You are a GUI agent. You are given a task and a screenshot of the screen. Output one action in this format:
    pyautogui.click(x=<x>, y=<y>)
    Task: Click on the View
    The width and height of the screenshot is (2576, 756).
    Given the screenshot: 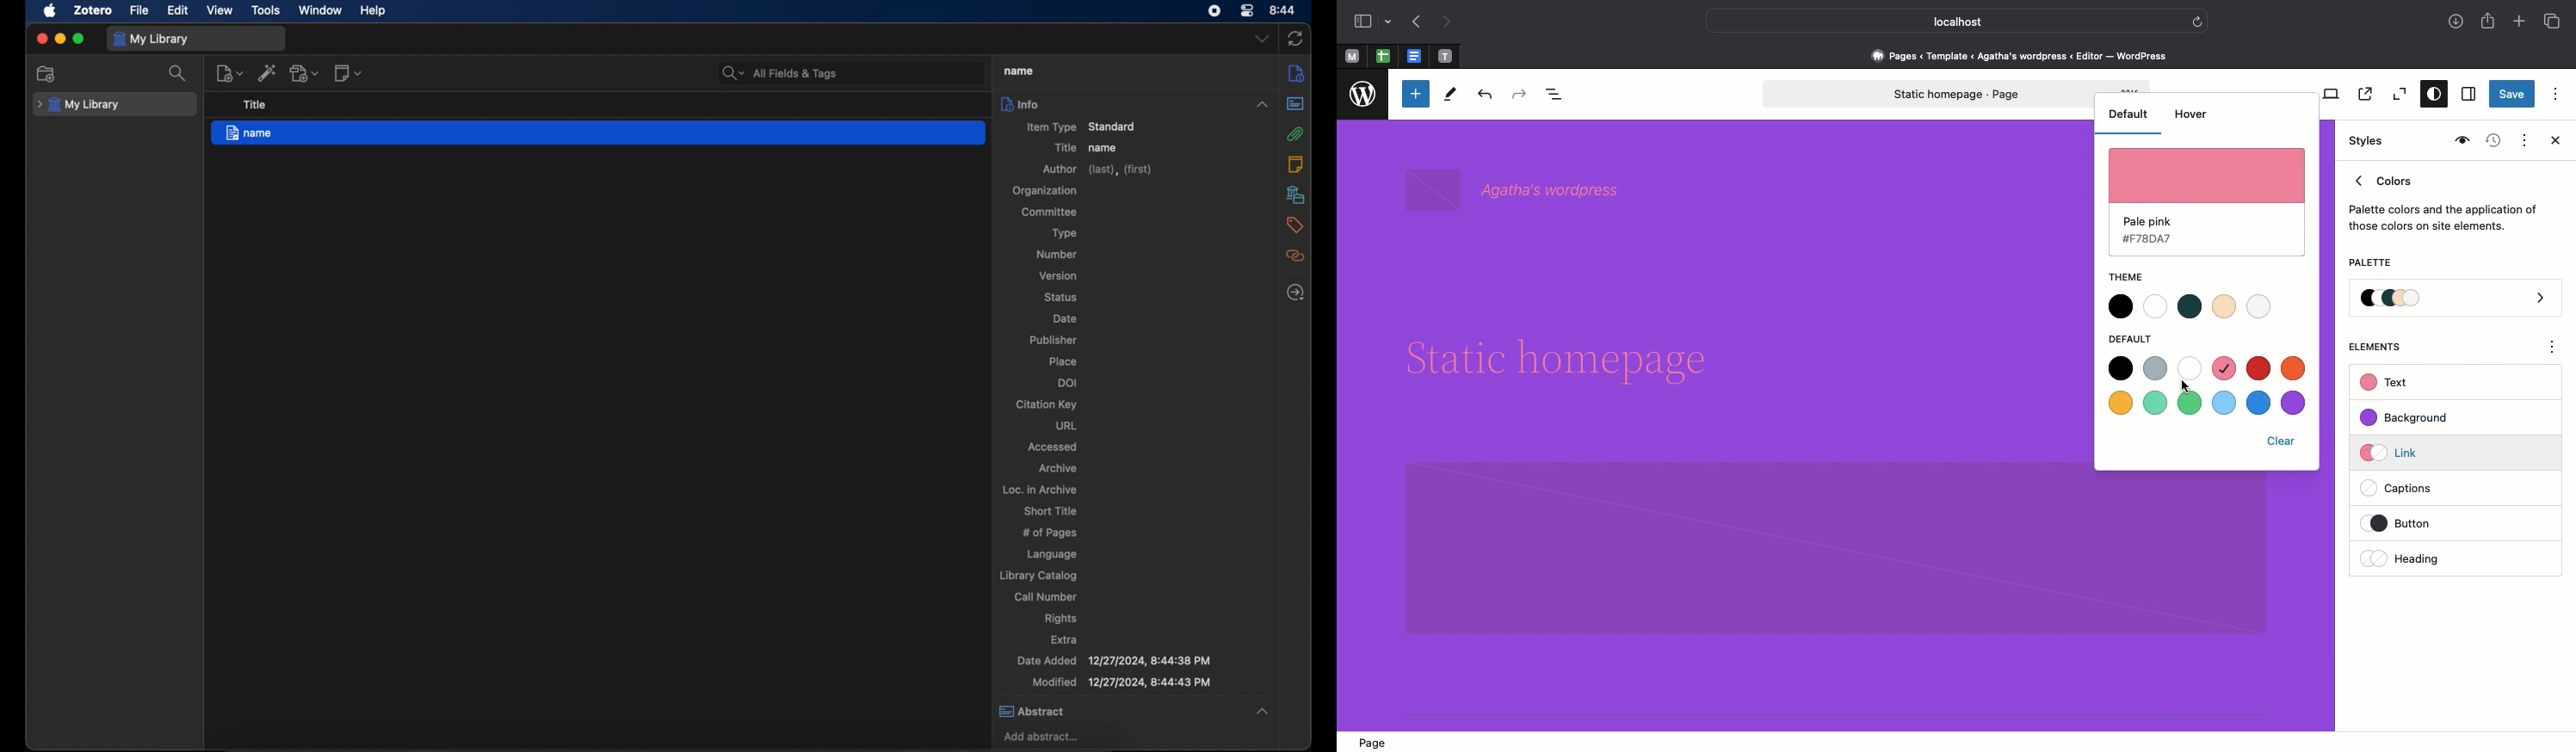 What is the action you would take?
    pyautogui.click(x=2327, y=94)
    